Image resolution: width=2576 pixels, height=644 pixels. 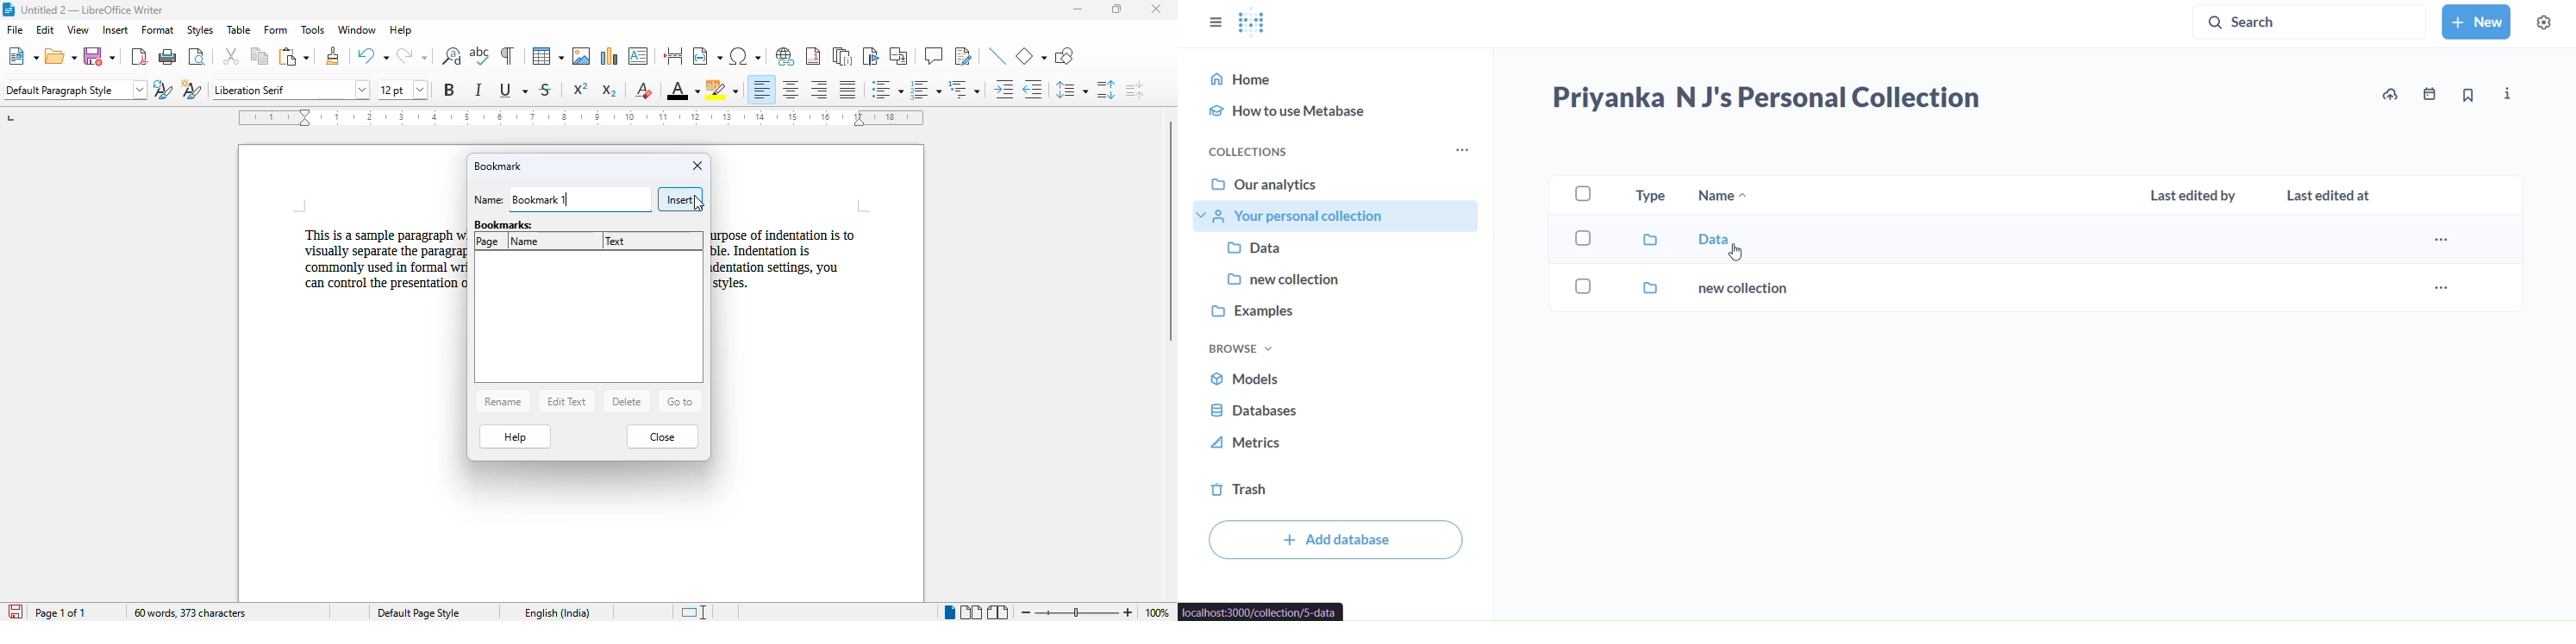 I want to click on show draw functions, so click(x=1066, y=56).